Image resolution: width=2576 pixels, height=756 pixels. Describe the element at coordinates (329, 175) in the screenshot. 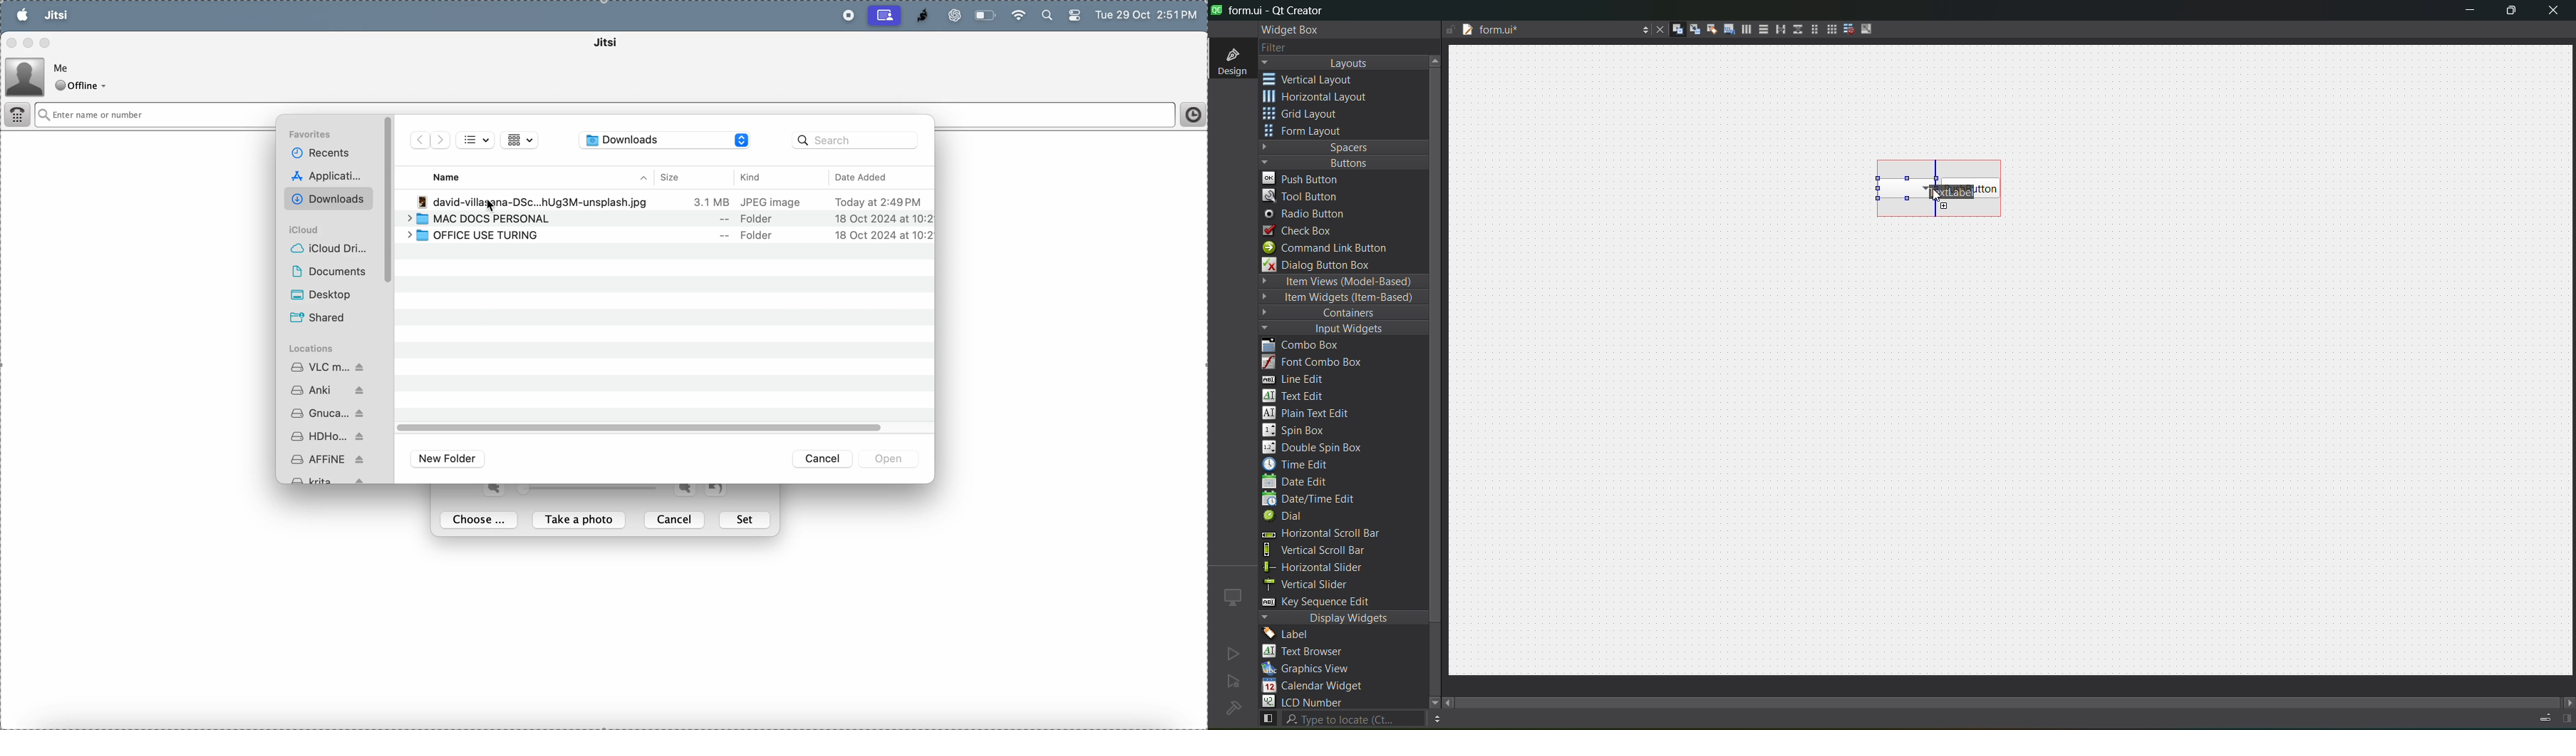

I see `applications` at that location.